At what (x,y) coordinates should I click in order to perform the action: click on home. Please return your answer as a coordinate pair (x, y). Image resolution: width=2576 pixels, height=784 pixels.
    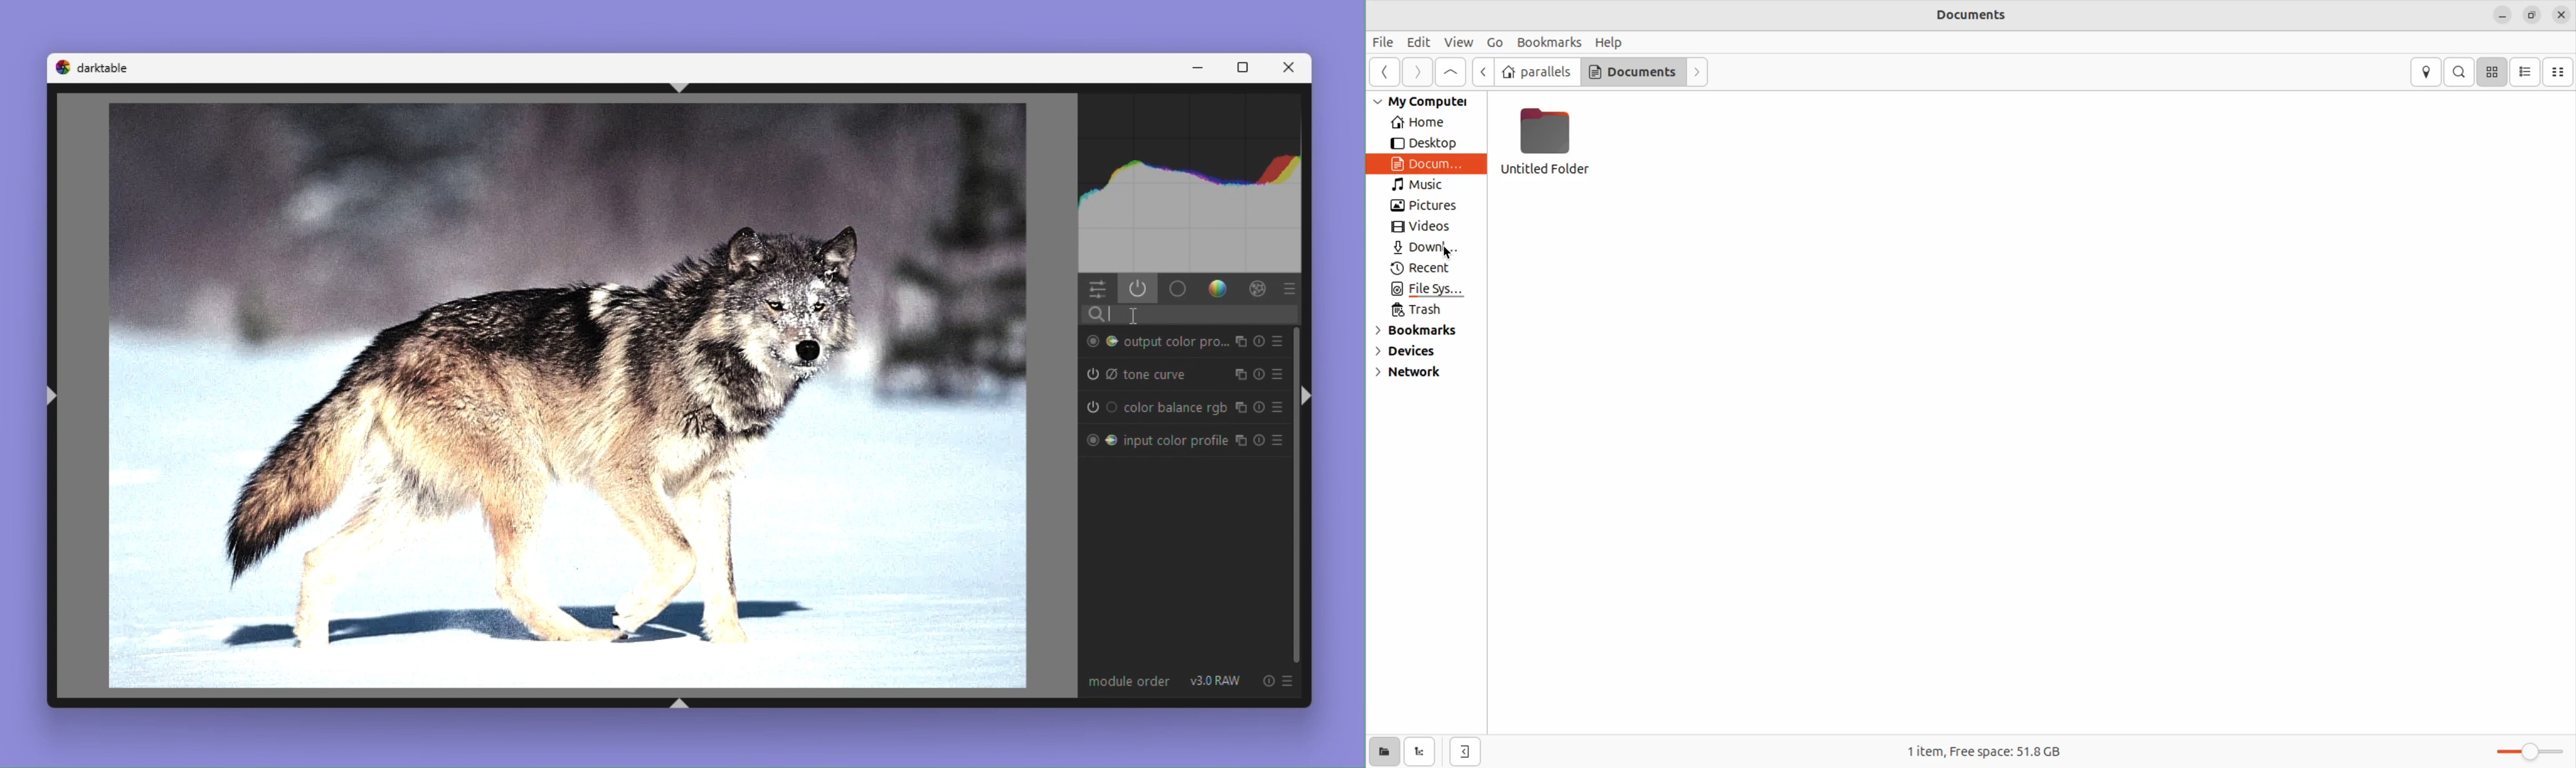
    Looking at the image, I should click on (1424, 124).